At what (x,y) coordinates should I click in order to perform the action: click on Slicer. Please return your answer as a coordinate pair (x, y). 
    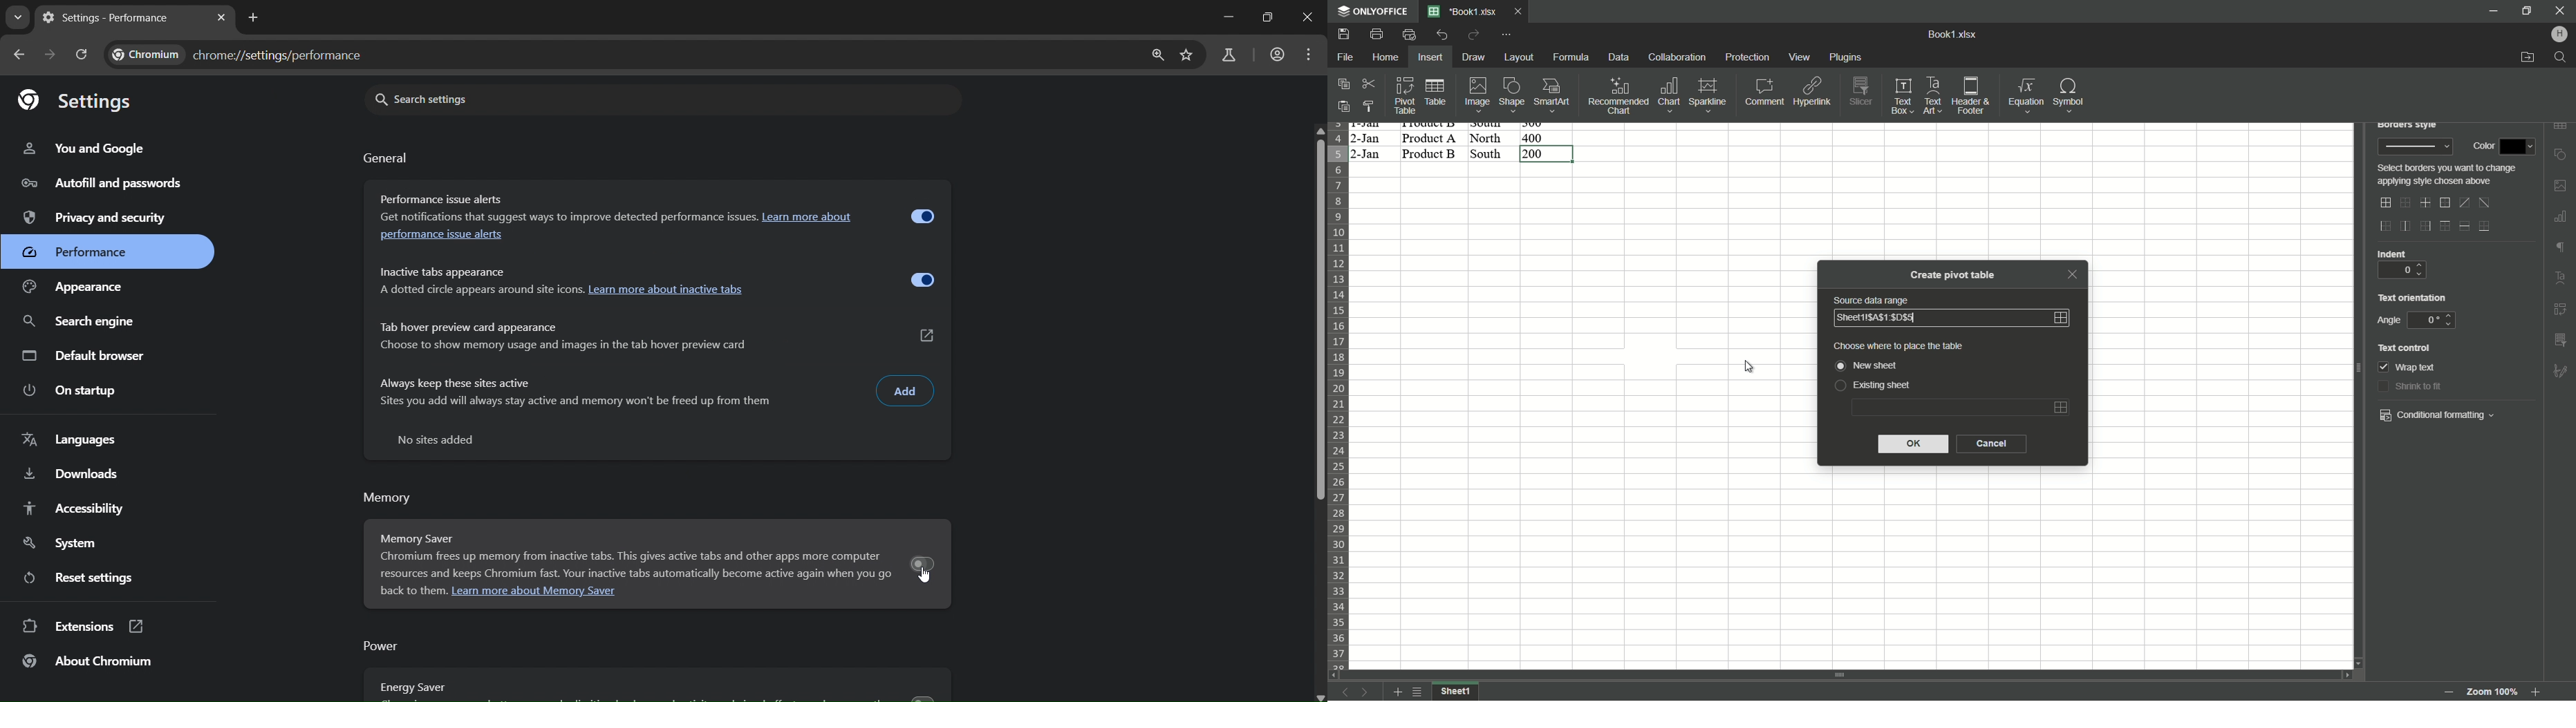
    Looking at the image, I should click on (1861, 91).